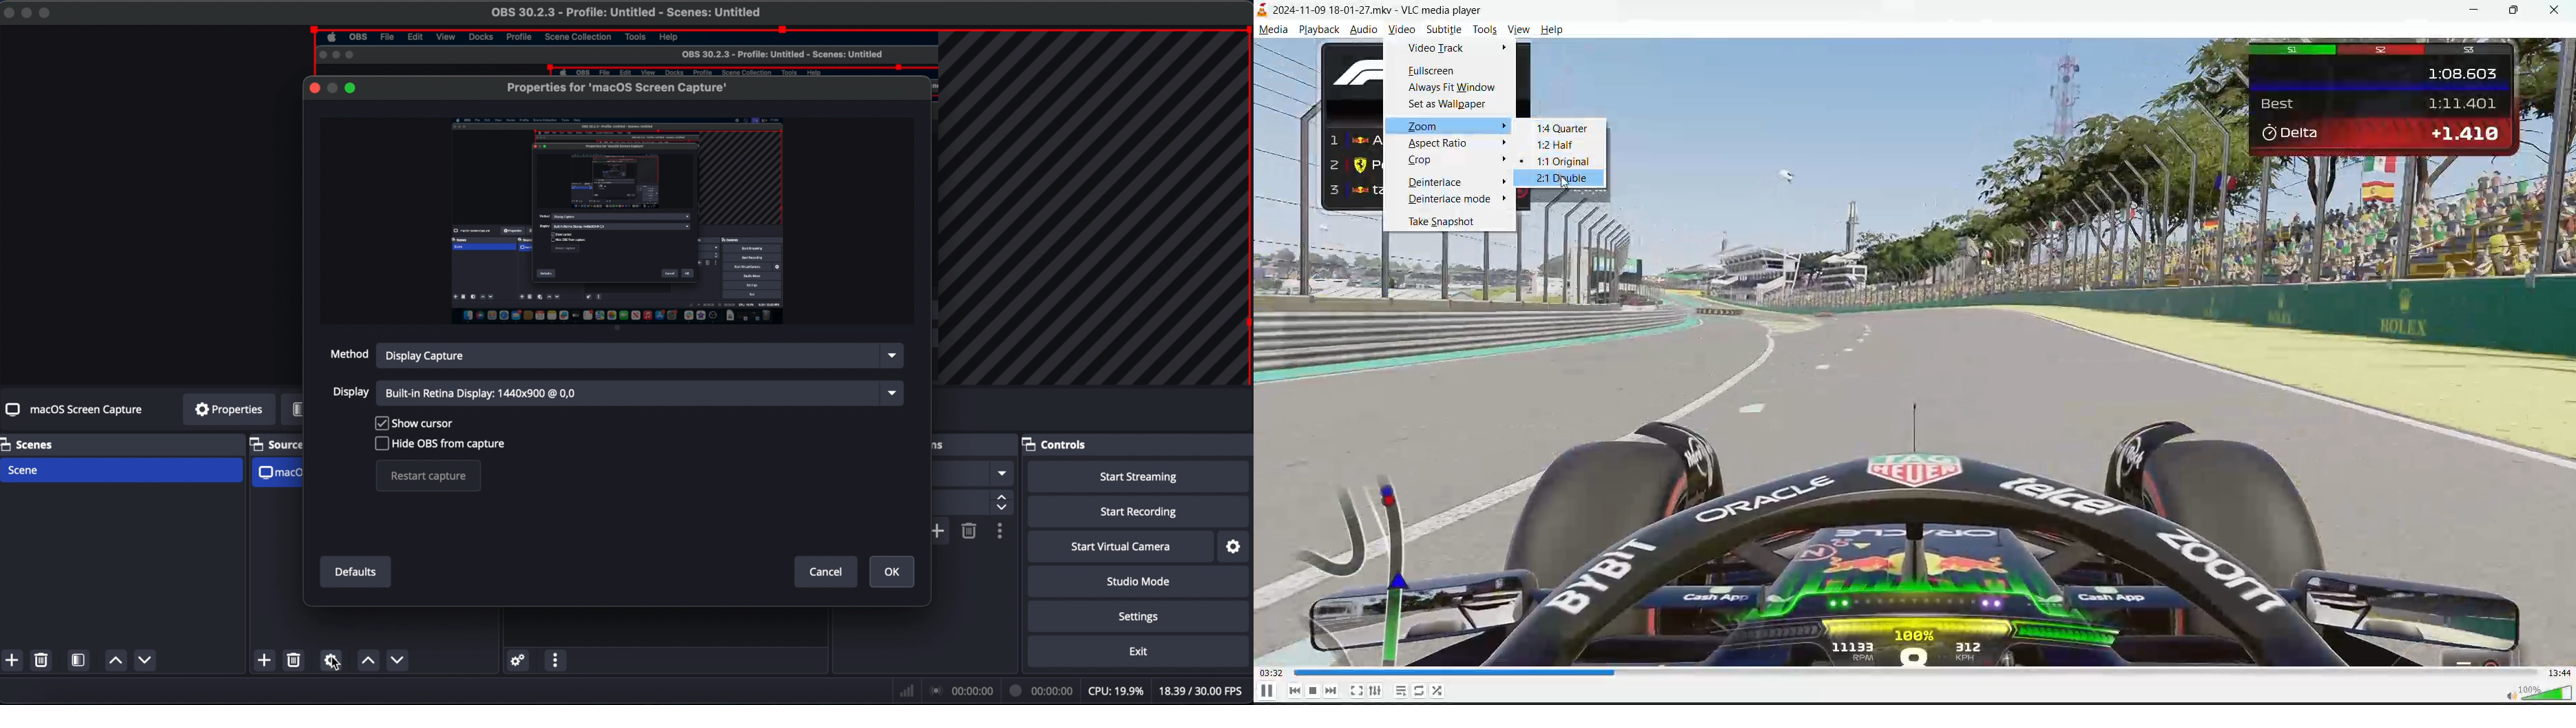  I want to click on stepper buttons, so click(1002, 503).